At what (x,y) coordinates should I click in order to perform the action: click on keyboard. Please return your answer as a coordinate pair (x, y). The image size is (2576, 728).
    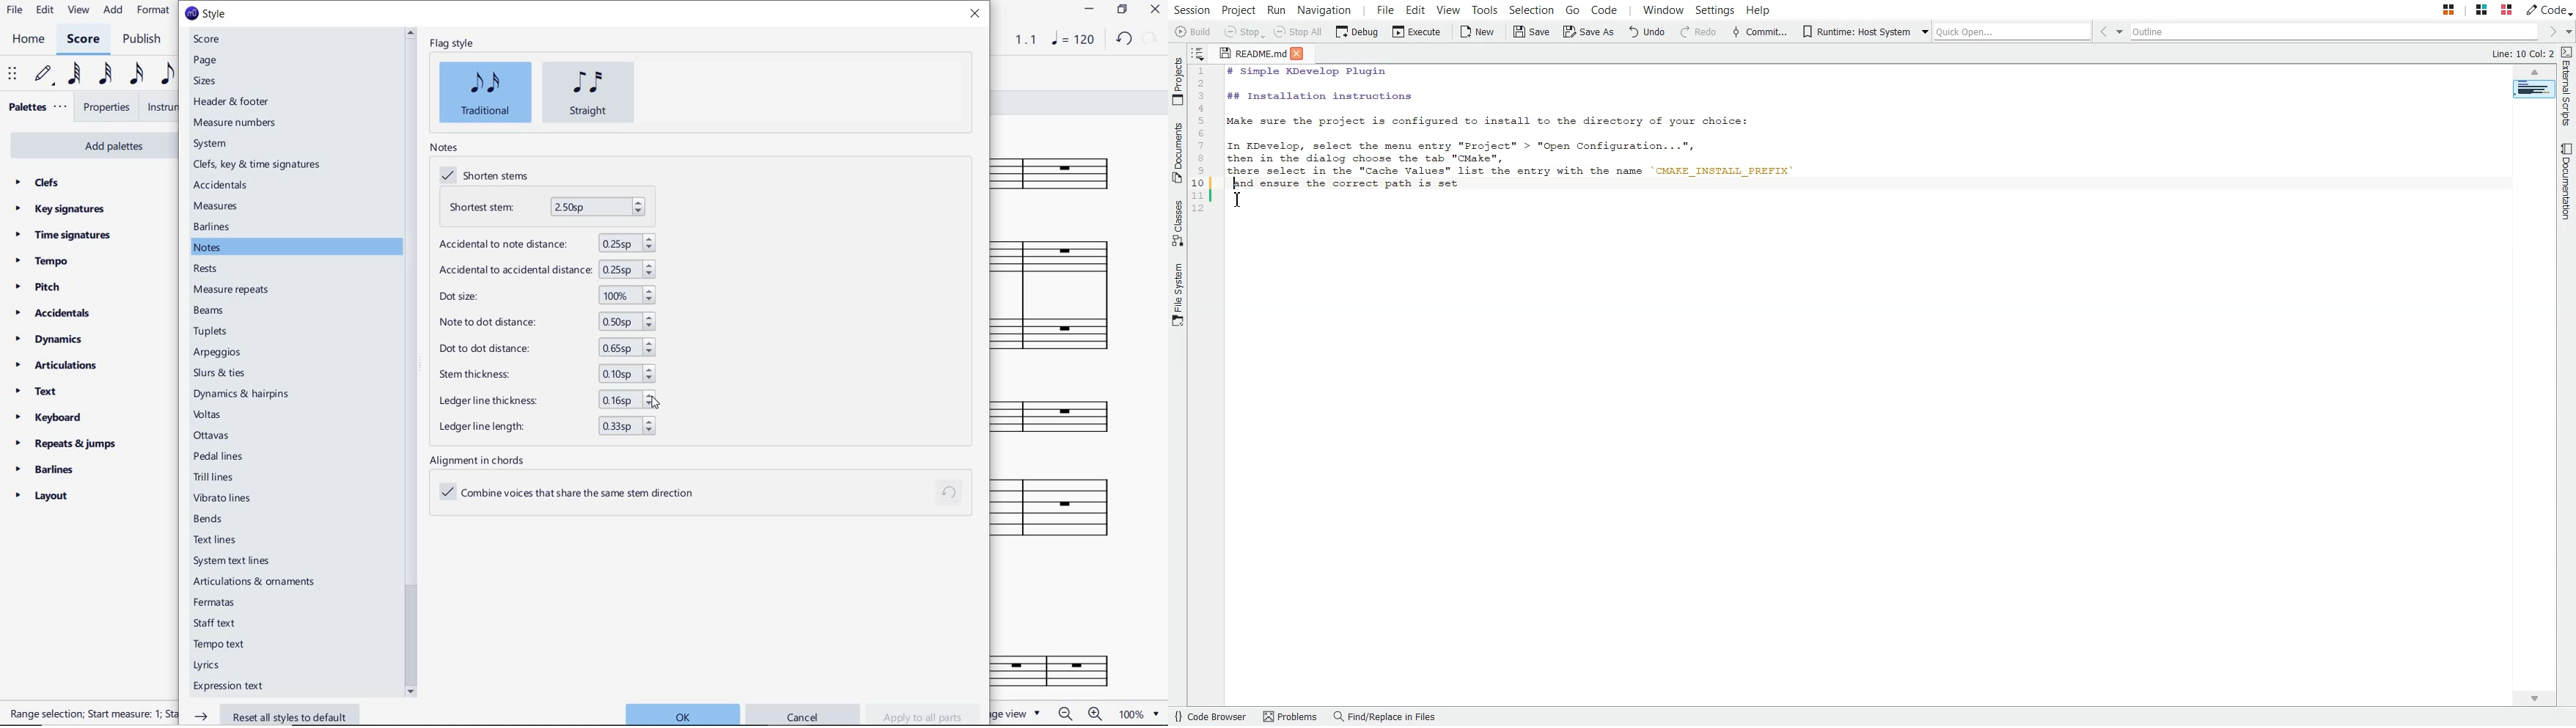
    Looking at the image, I should click on (51, 417).